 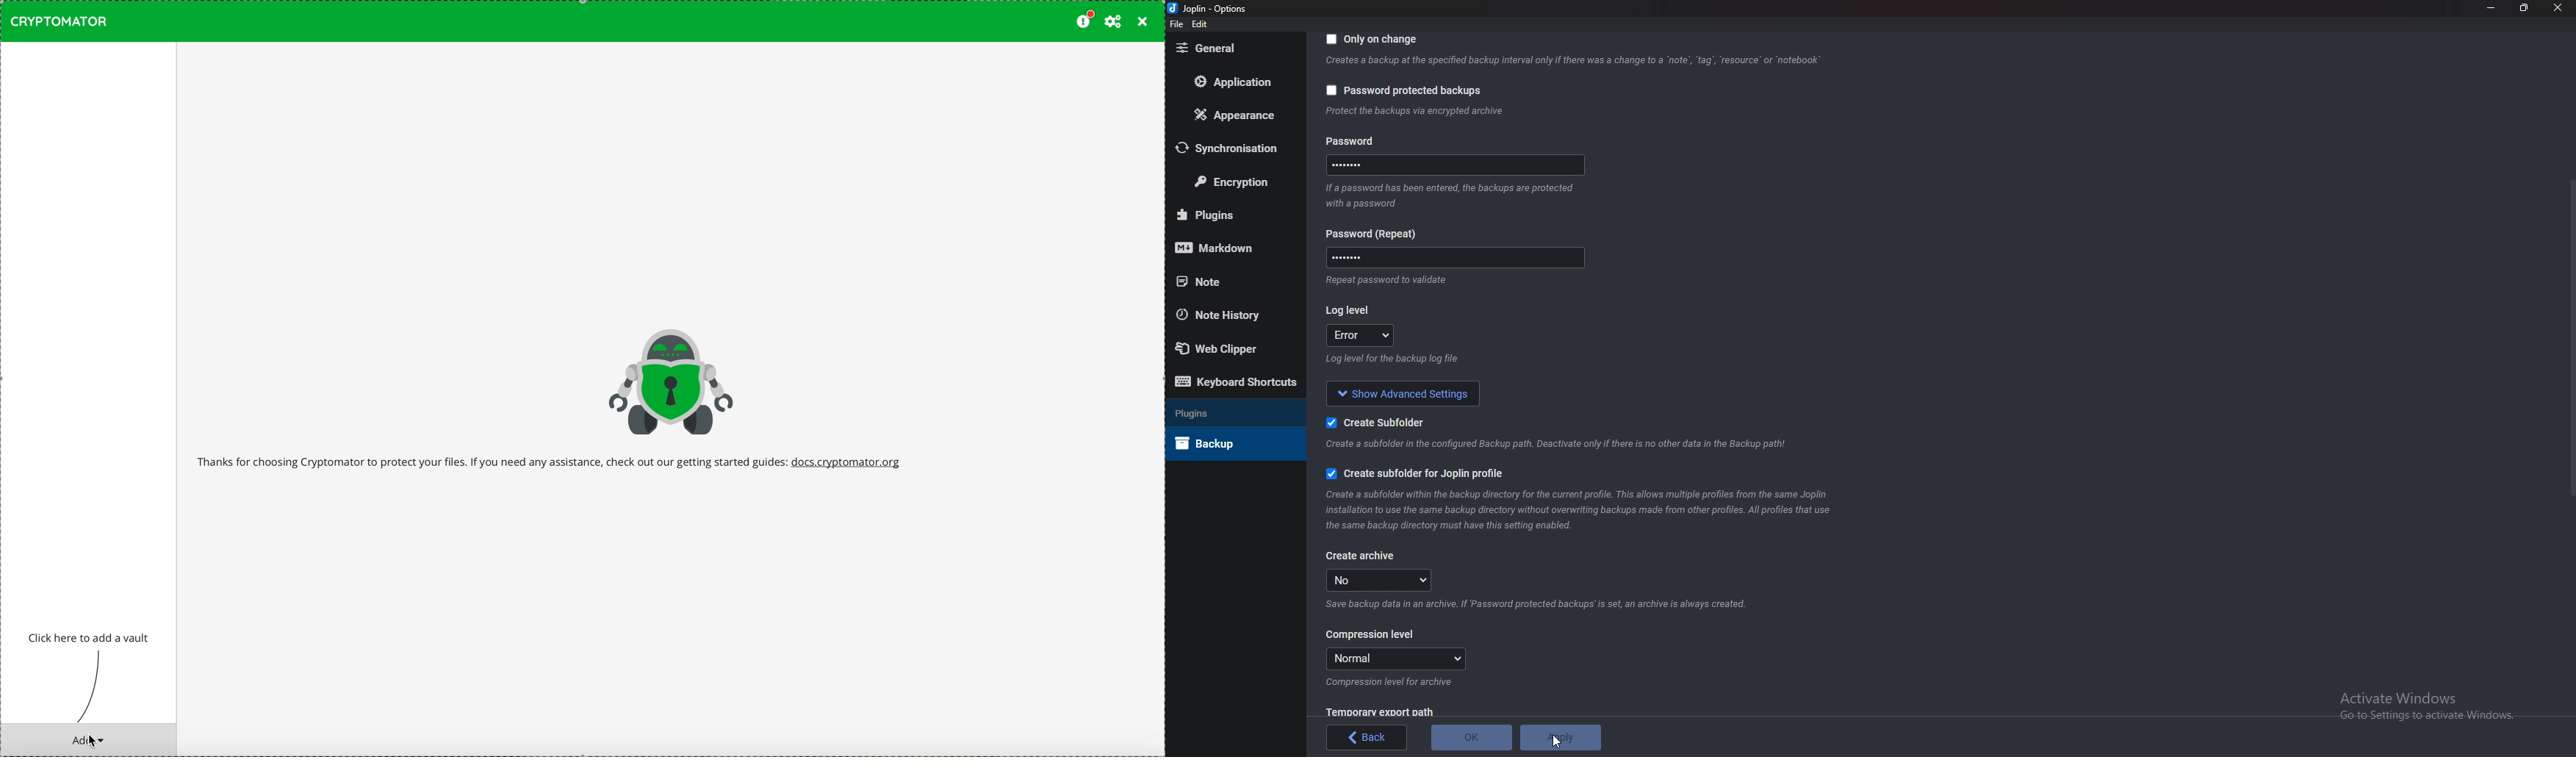 What do you see at coordinates (1228, 415) in the screenshot?
I see `Plugins` at bounding box center [1228, 415].